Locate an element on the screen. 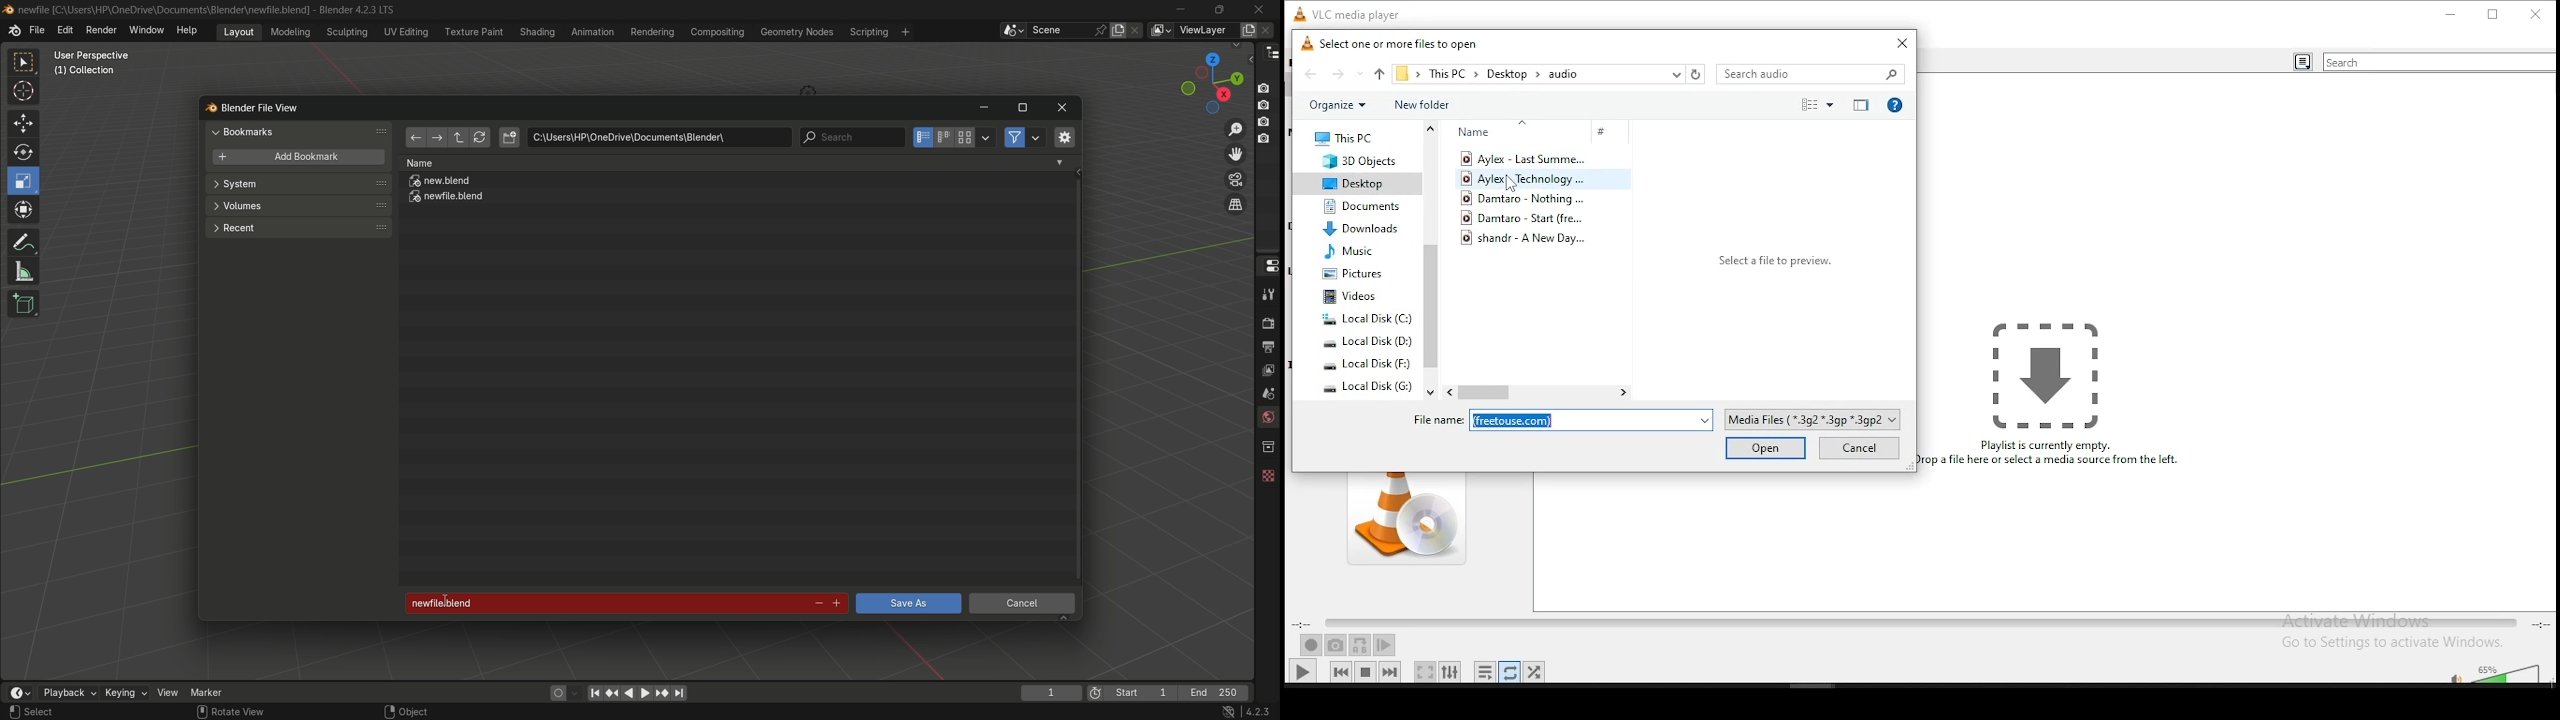 The width and height of the screenshot is (2576, 728). file menu is located at coordinates (37, 31).